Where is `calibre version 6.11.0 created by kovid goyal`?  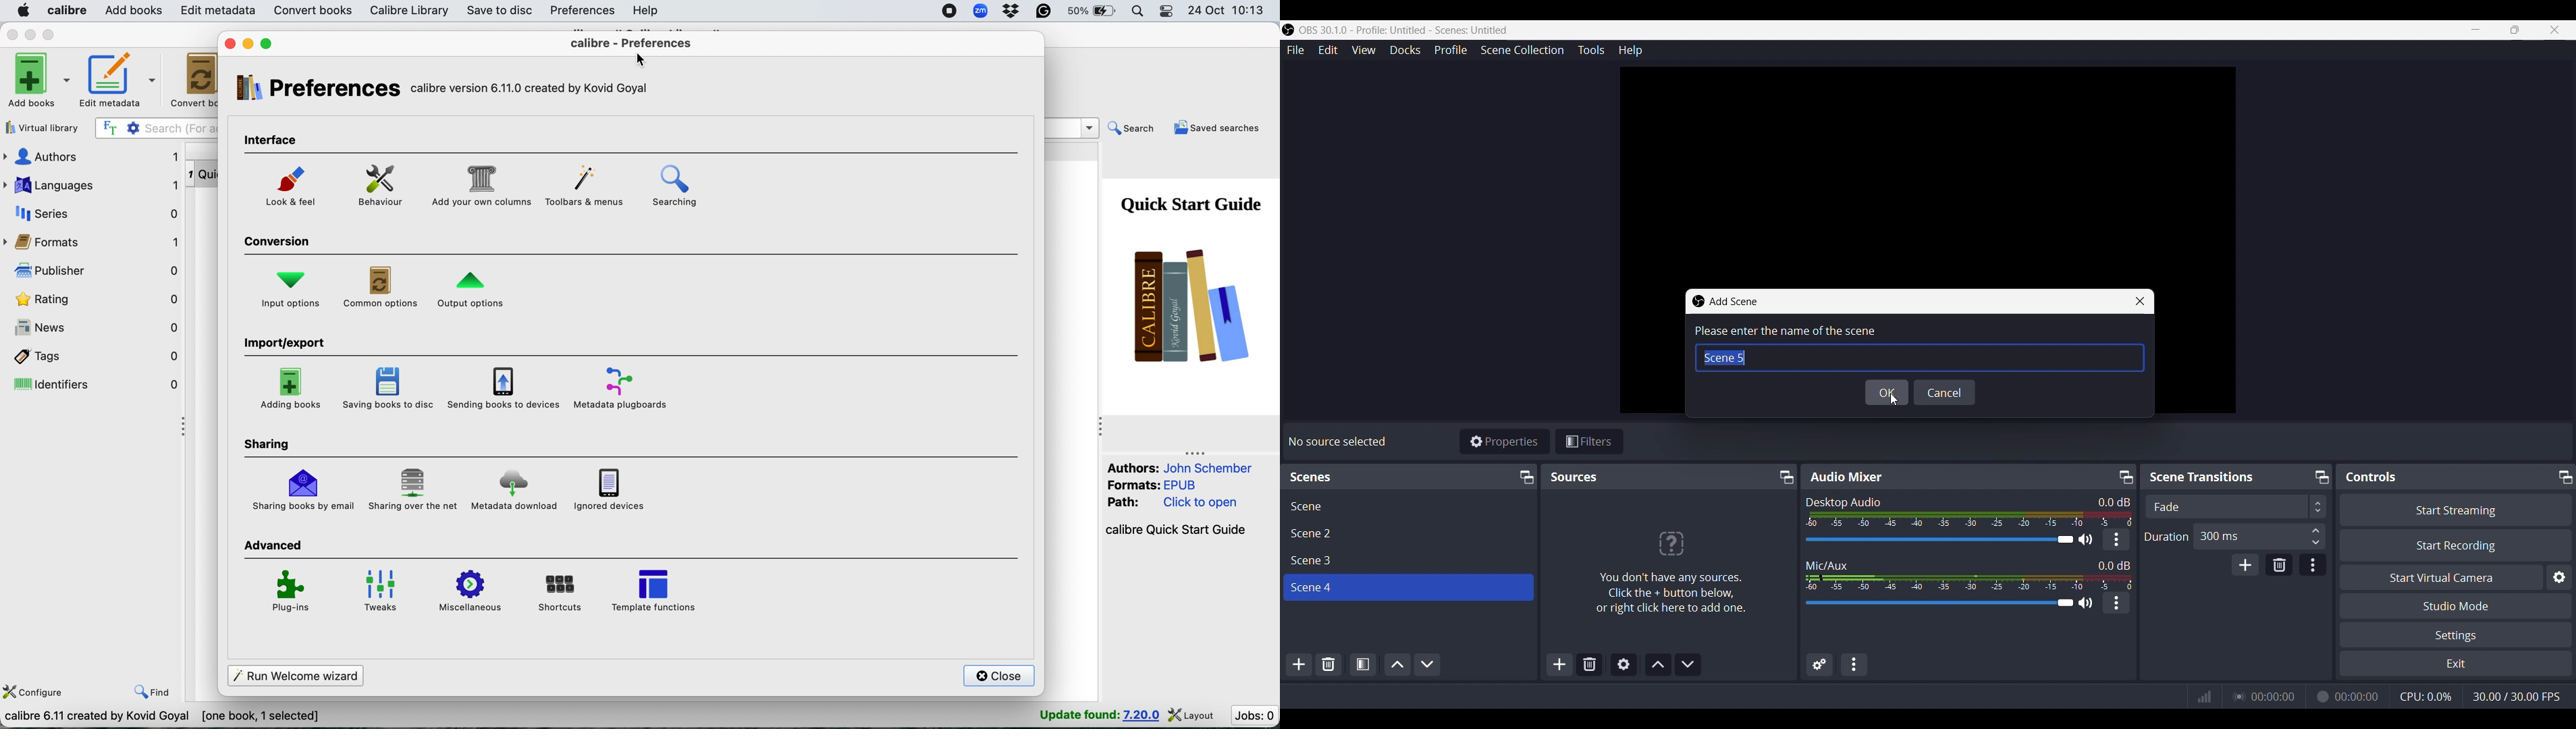 calibre version 6.11.0 created by kovid goyal is located at coordinates (535, 89).